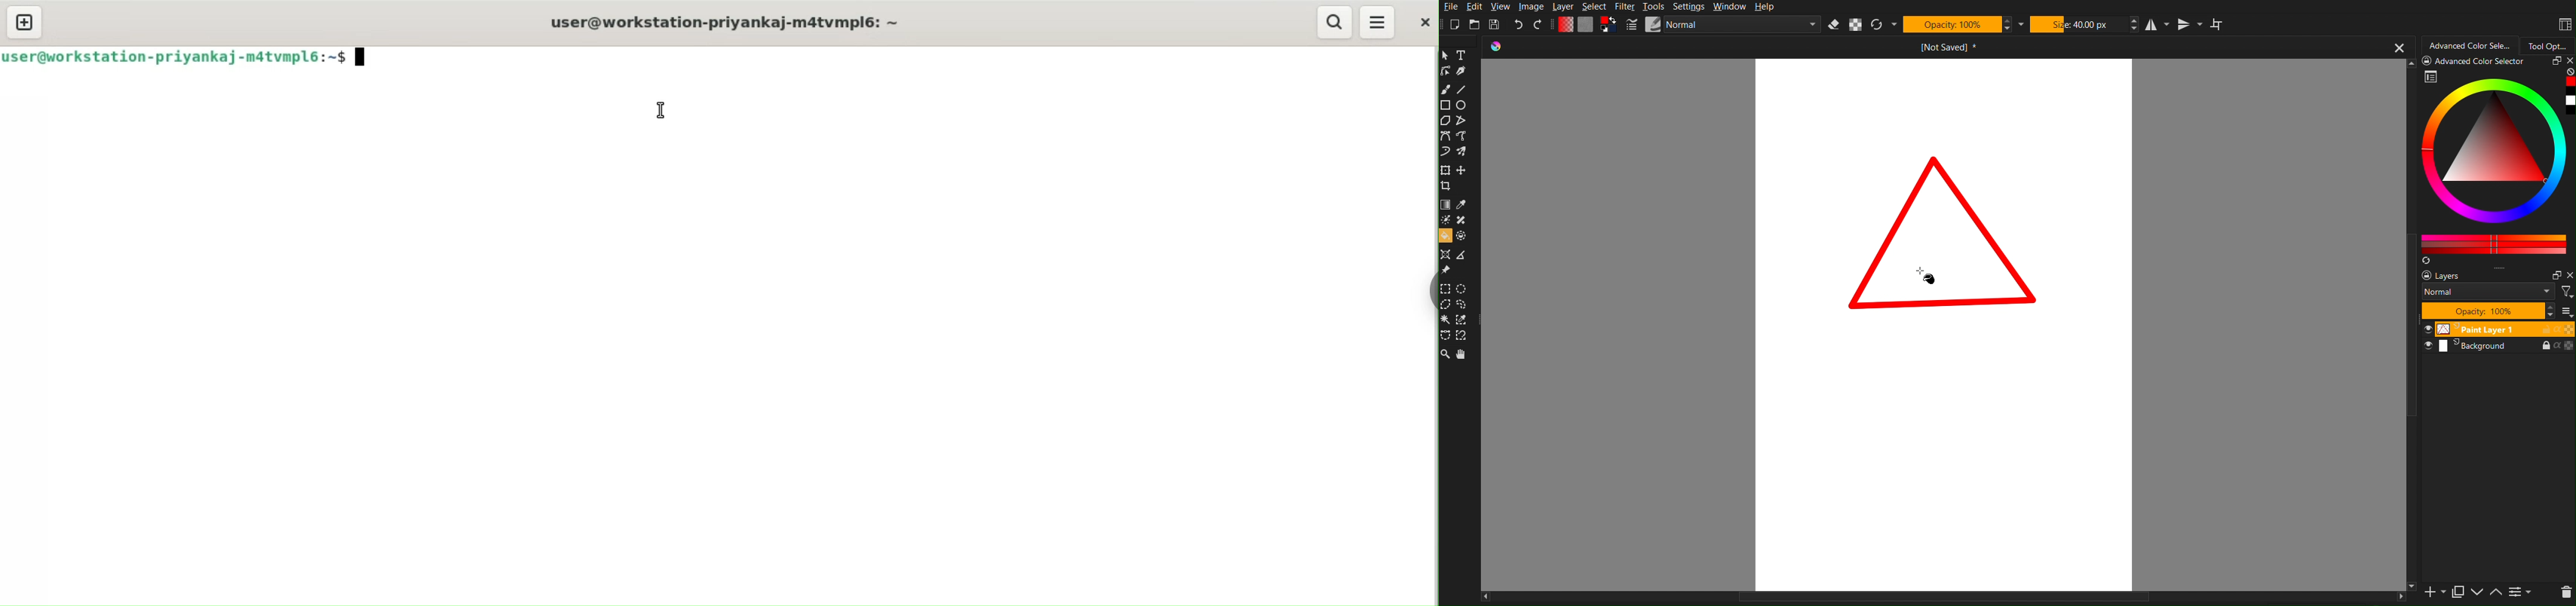 This screenshot has height=616, width=2576. Describe the element at coordinates (1466, 305) in the screenshot. I see `freehand Selection Tools` at that location.